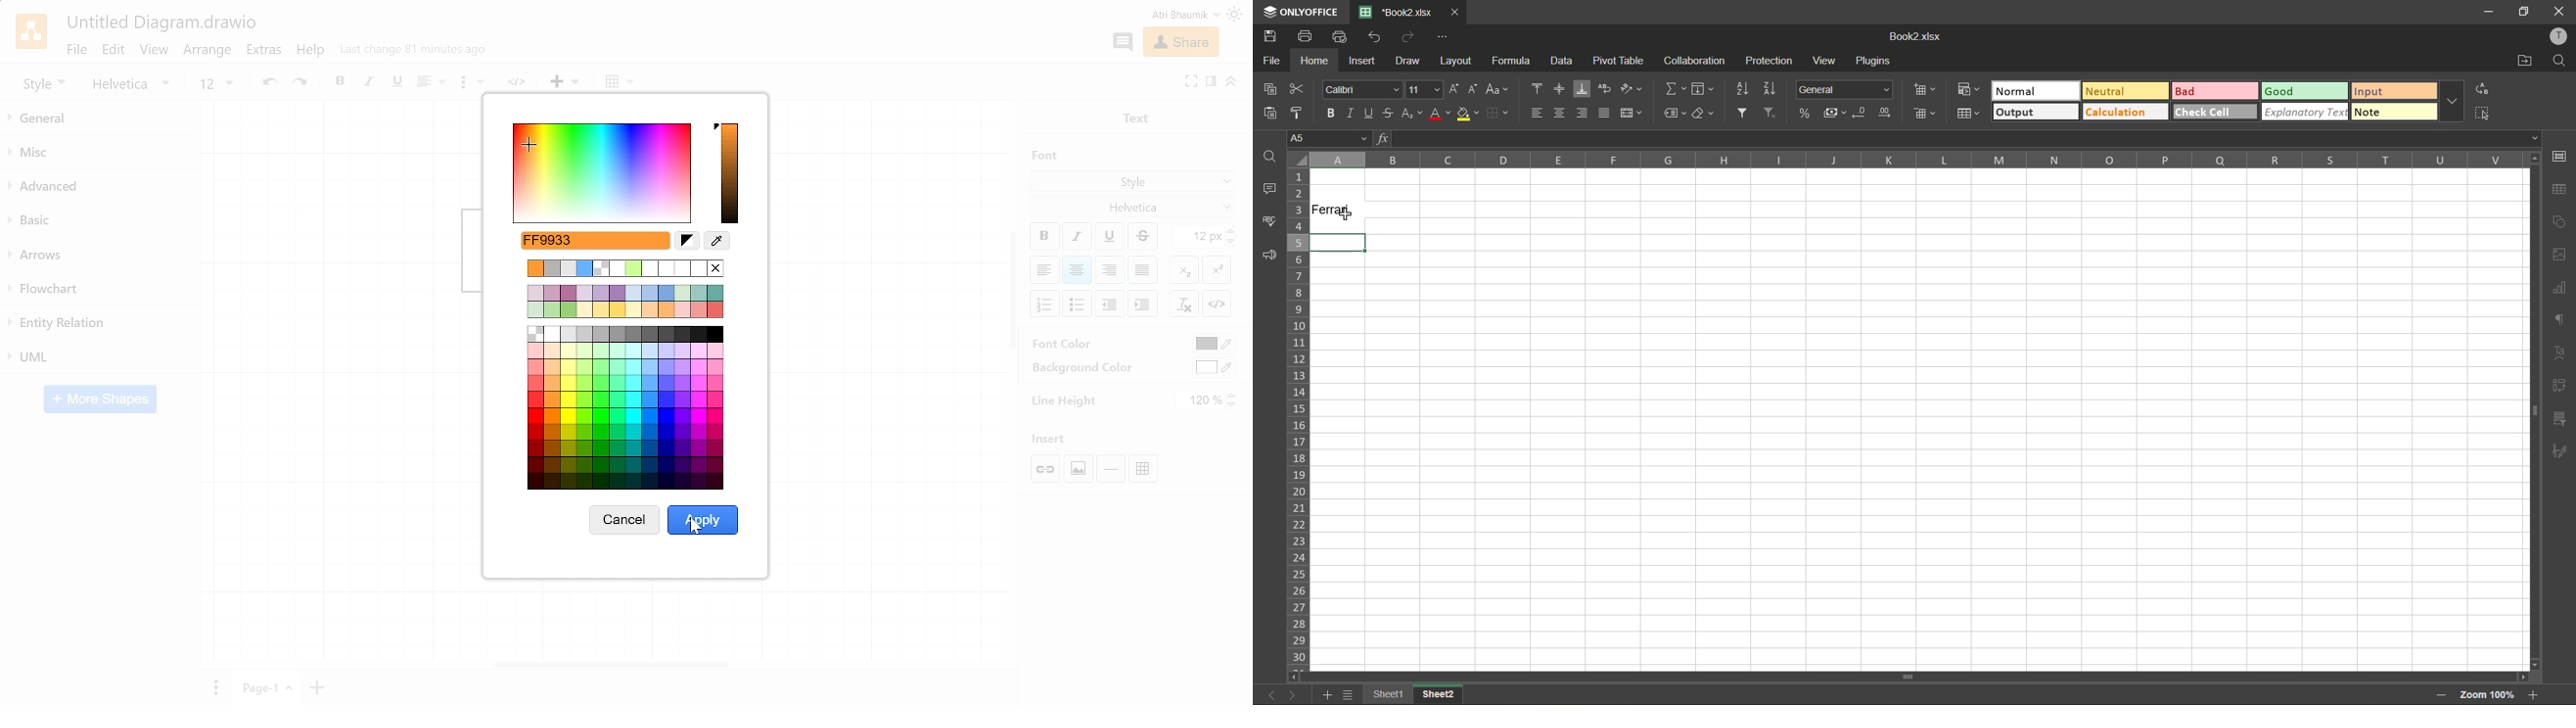 This screenshot has height=728, width=2576. I want to click on cell settings, so click(2559, 156).